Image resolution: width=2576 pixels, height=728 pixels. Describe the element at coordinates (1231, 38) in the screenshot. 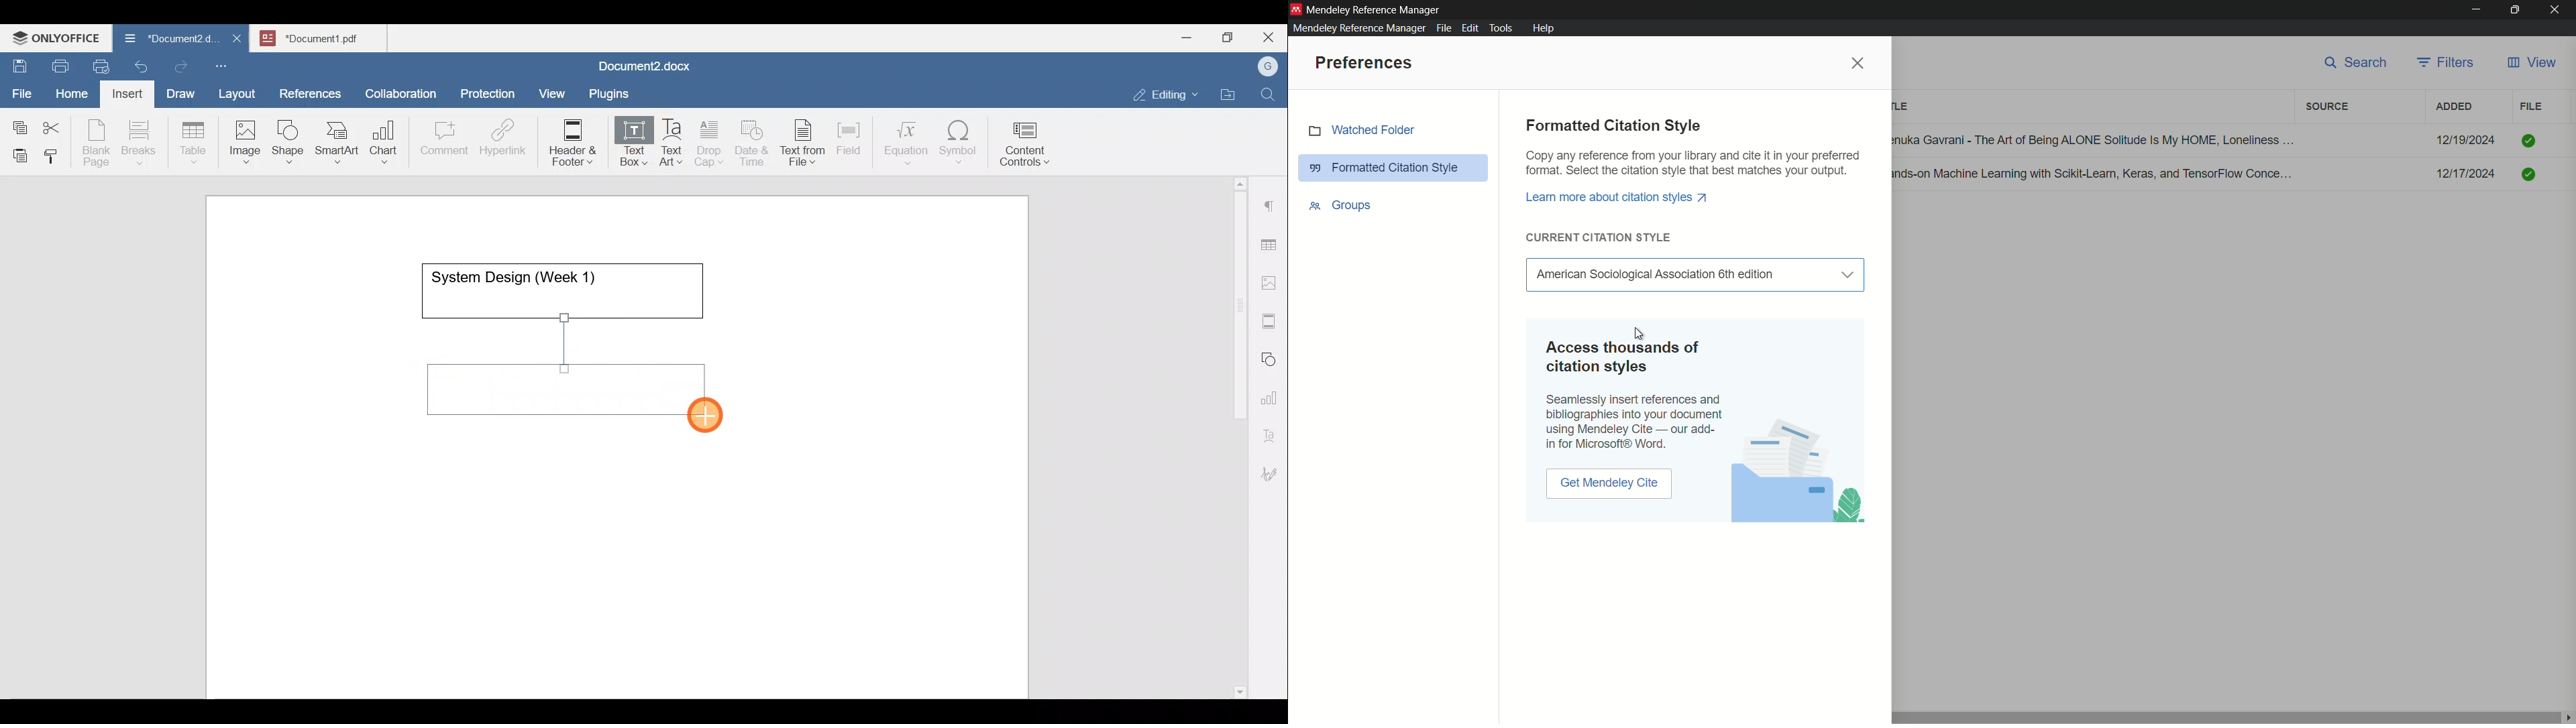

I see `Maximize` at that location.